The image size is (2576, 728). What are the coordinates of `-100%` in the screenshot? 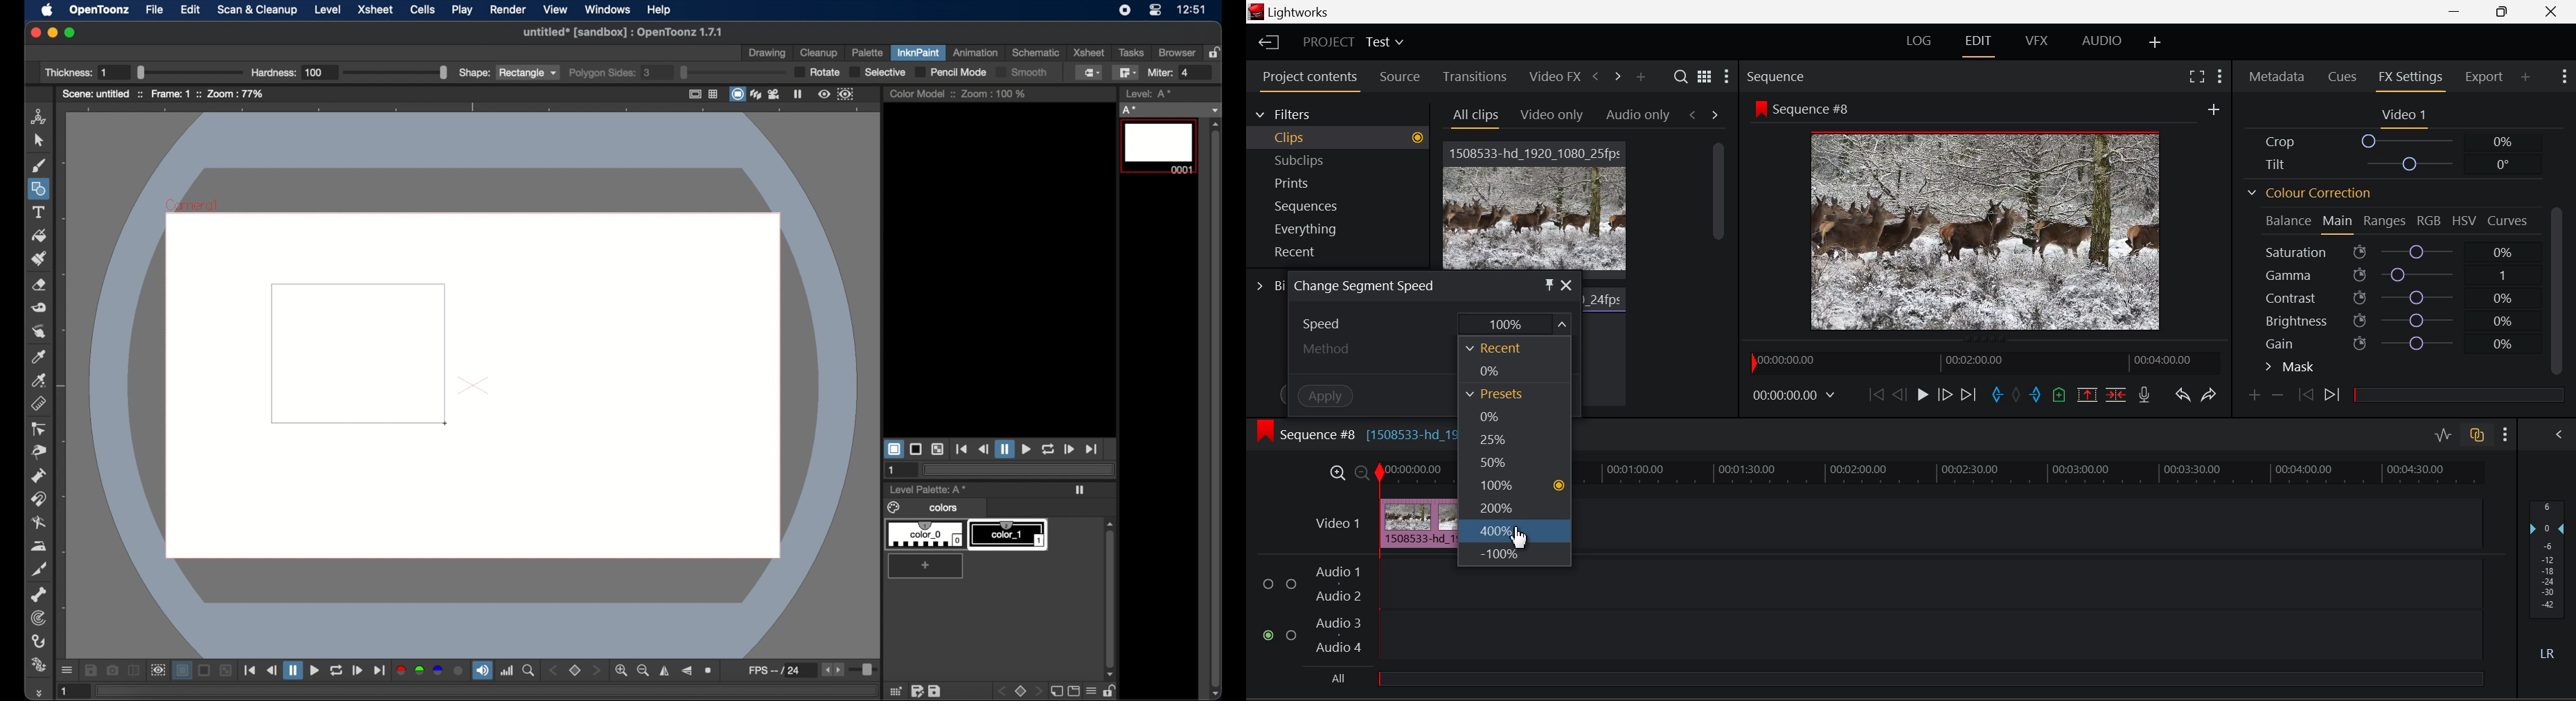 It's located at (1513, 555).